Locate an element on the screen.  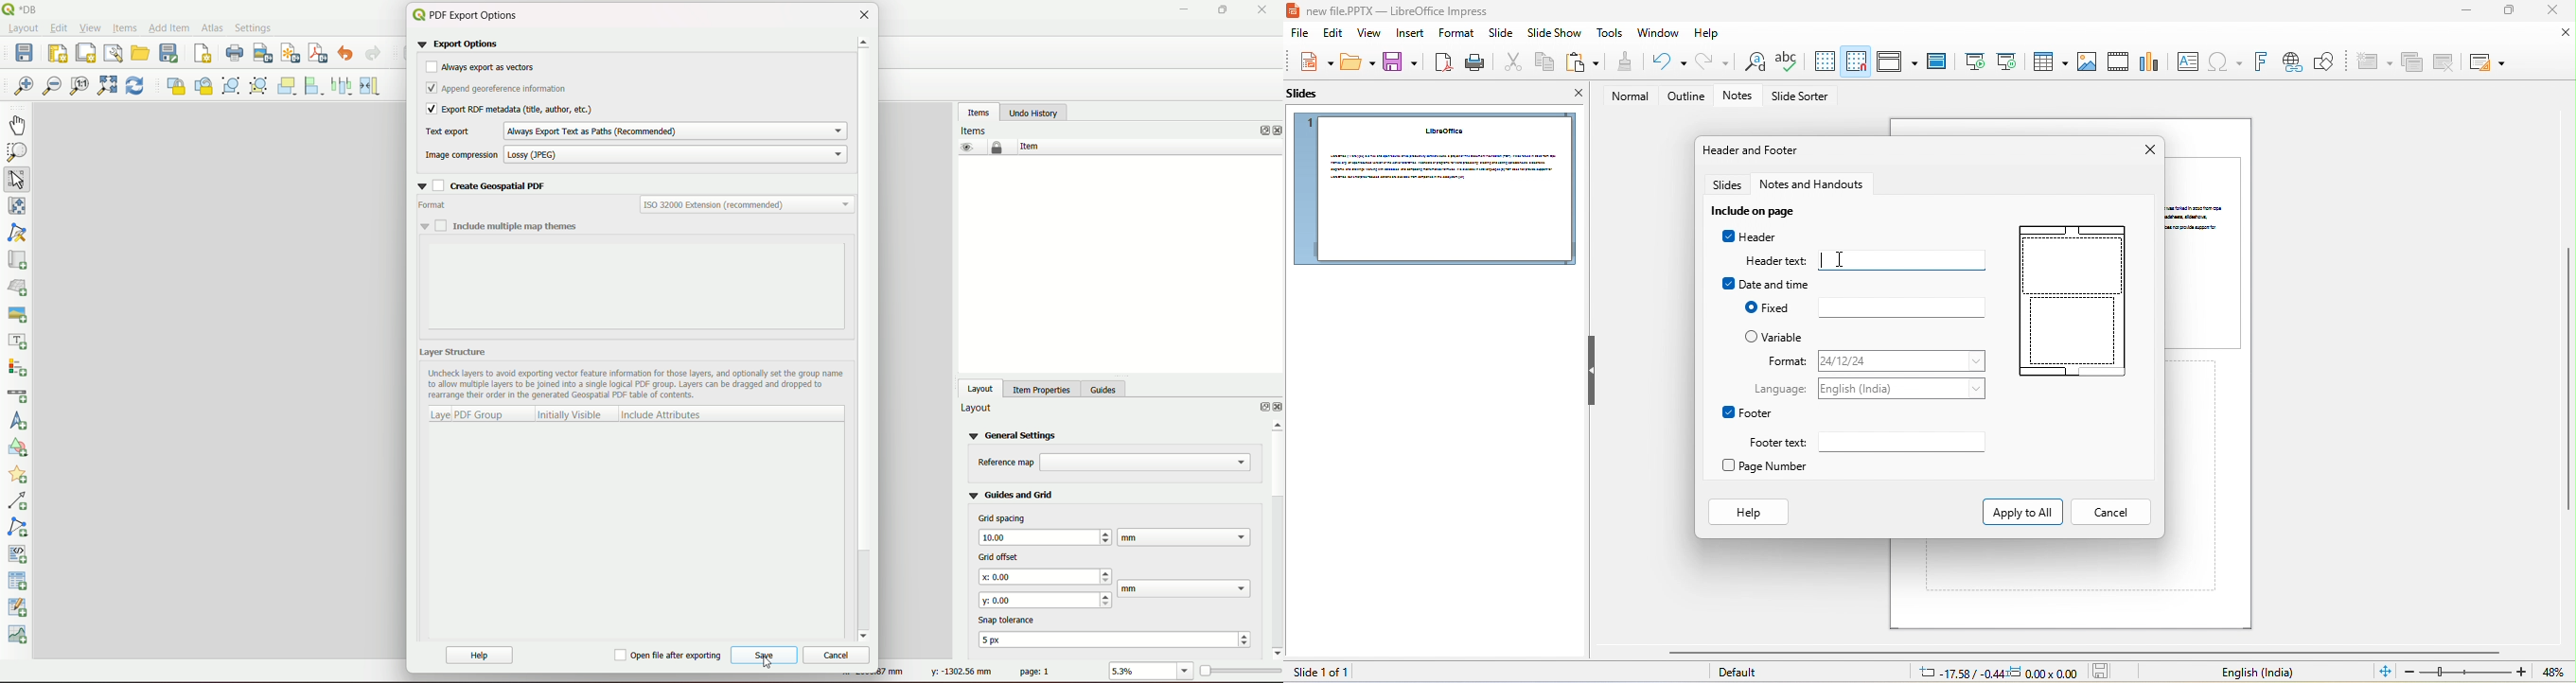
table is located at coordinates (2048, 61).